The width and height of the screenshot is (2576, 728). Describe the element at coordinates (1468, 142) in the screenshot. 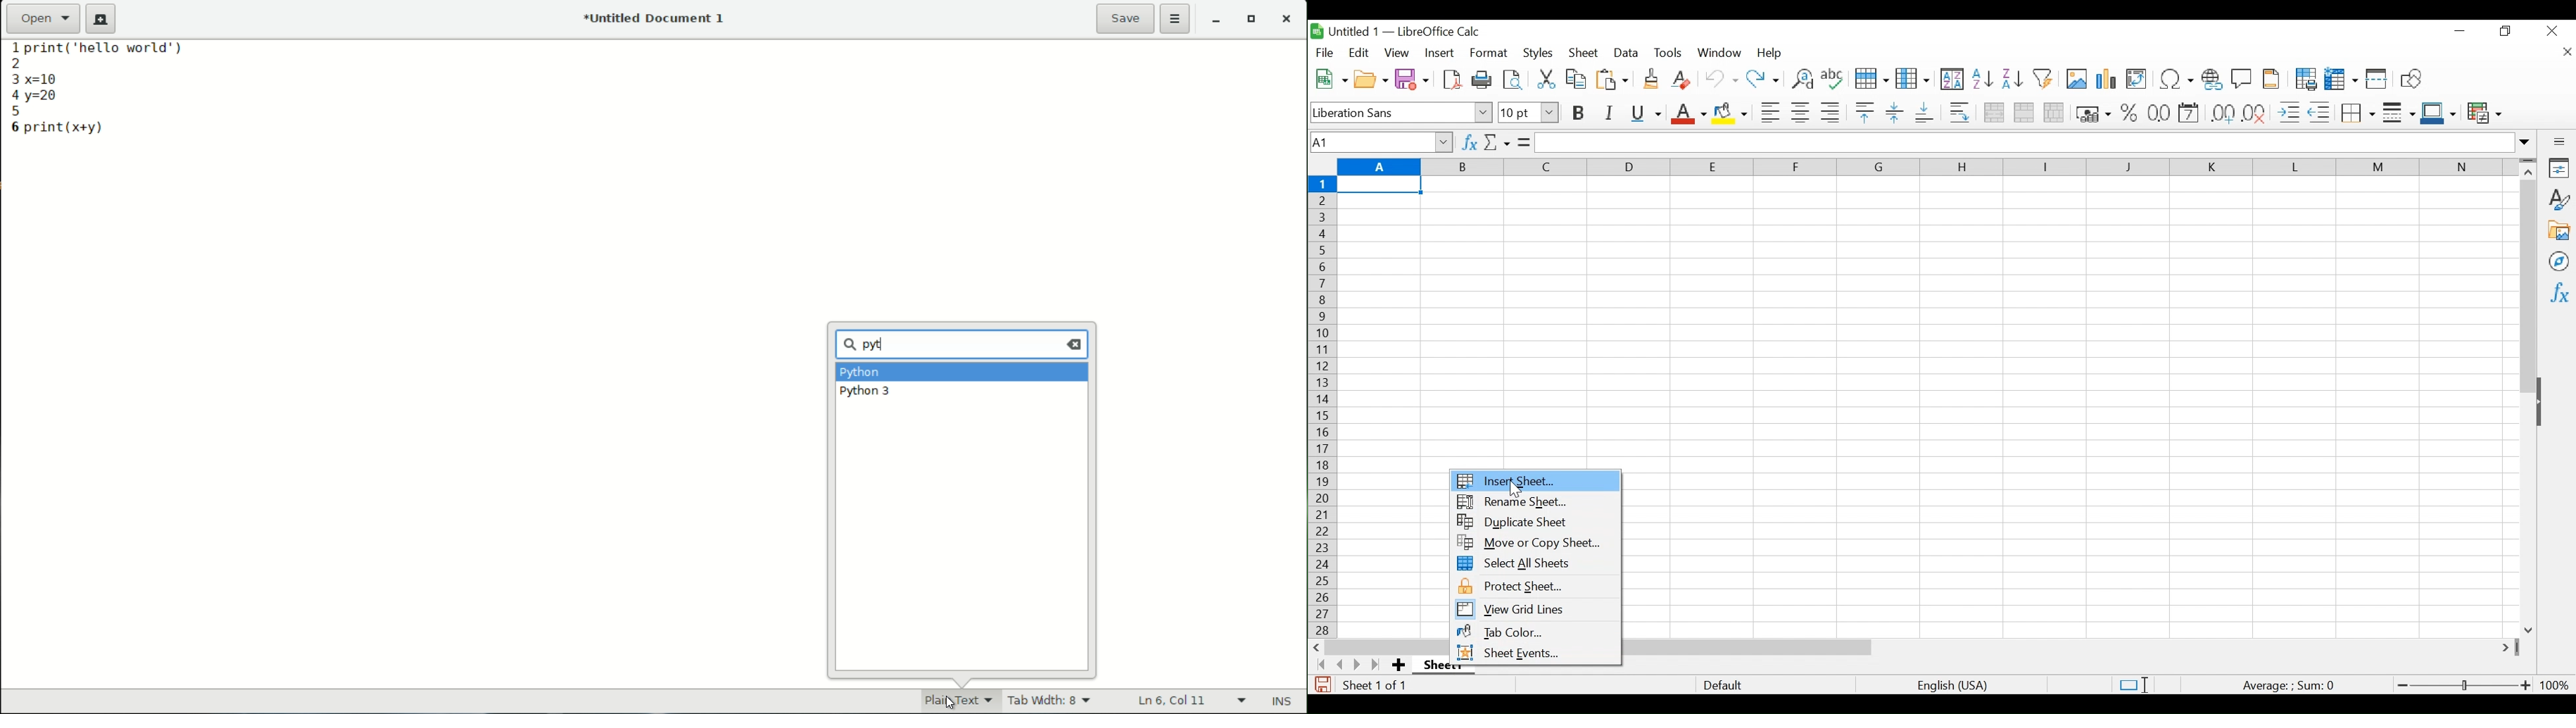

I see `Function Wizard` at that location.